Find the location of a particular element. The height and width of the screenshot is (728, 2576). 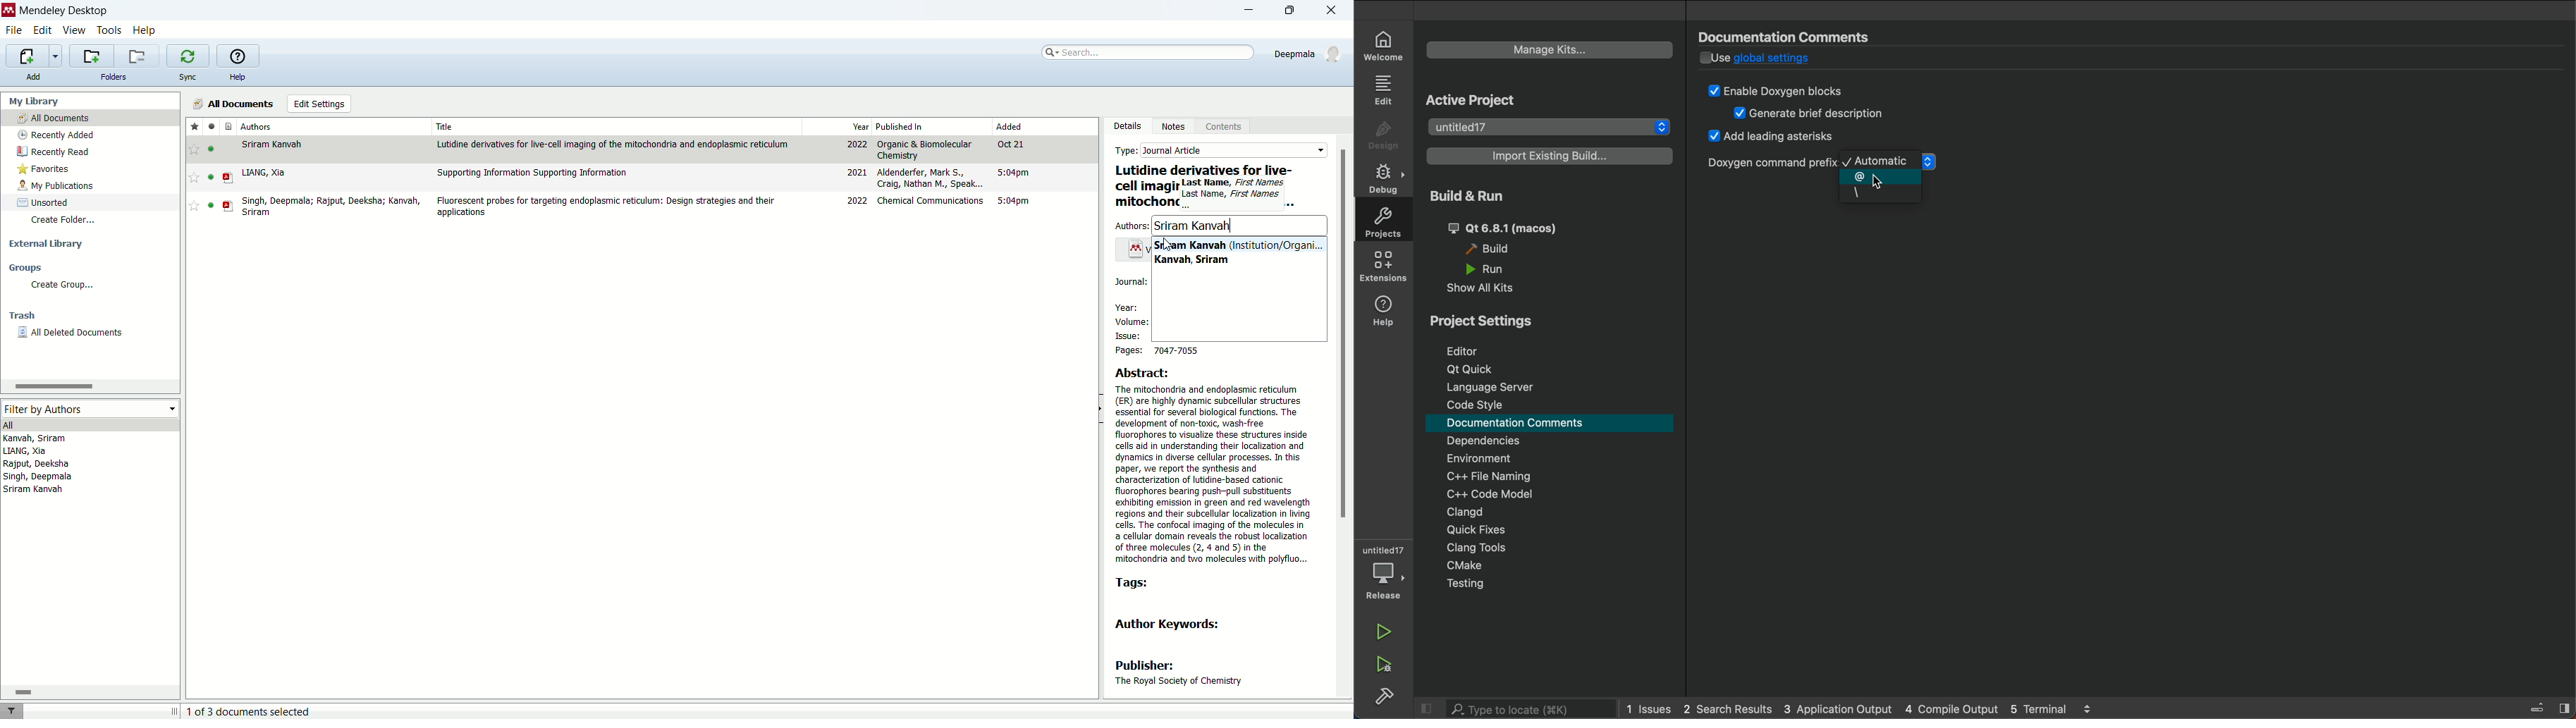

horizontal scroll bar is located at coordinates (92, 692).